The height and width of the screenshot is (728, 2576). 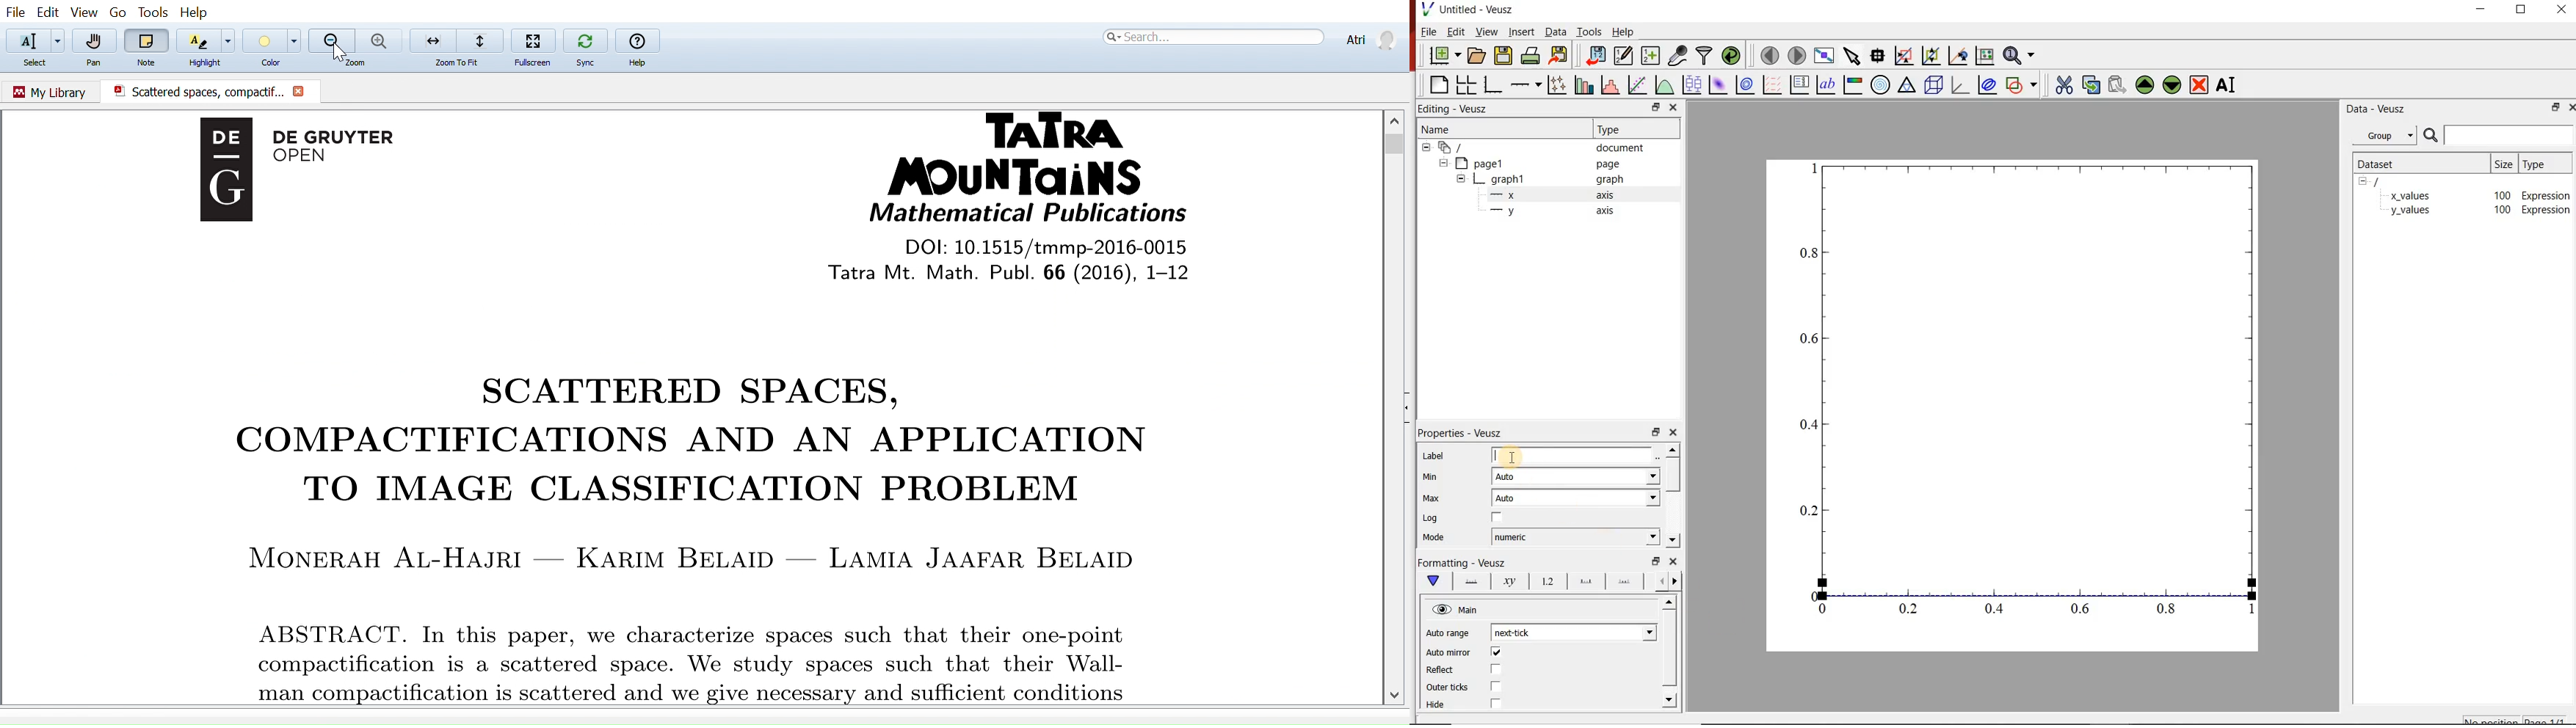 I want to click on minimize, so click(x=2481, y=11).